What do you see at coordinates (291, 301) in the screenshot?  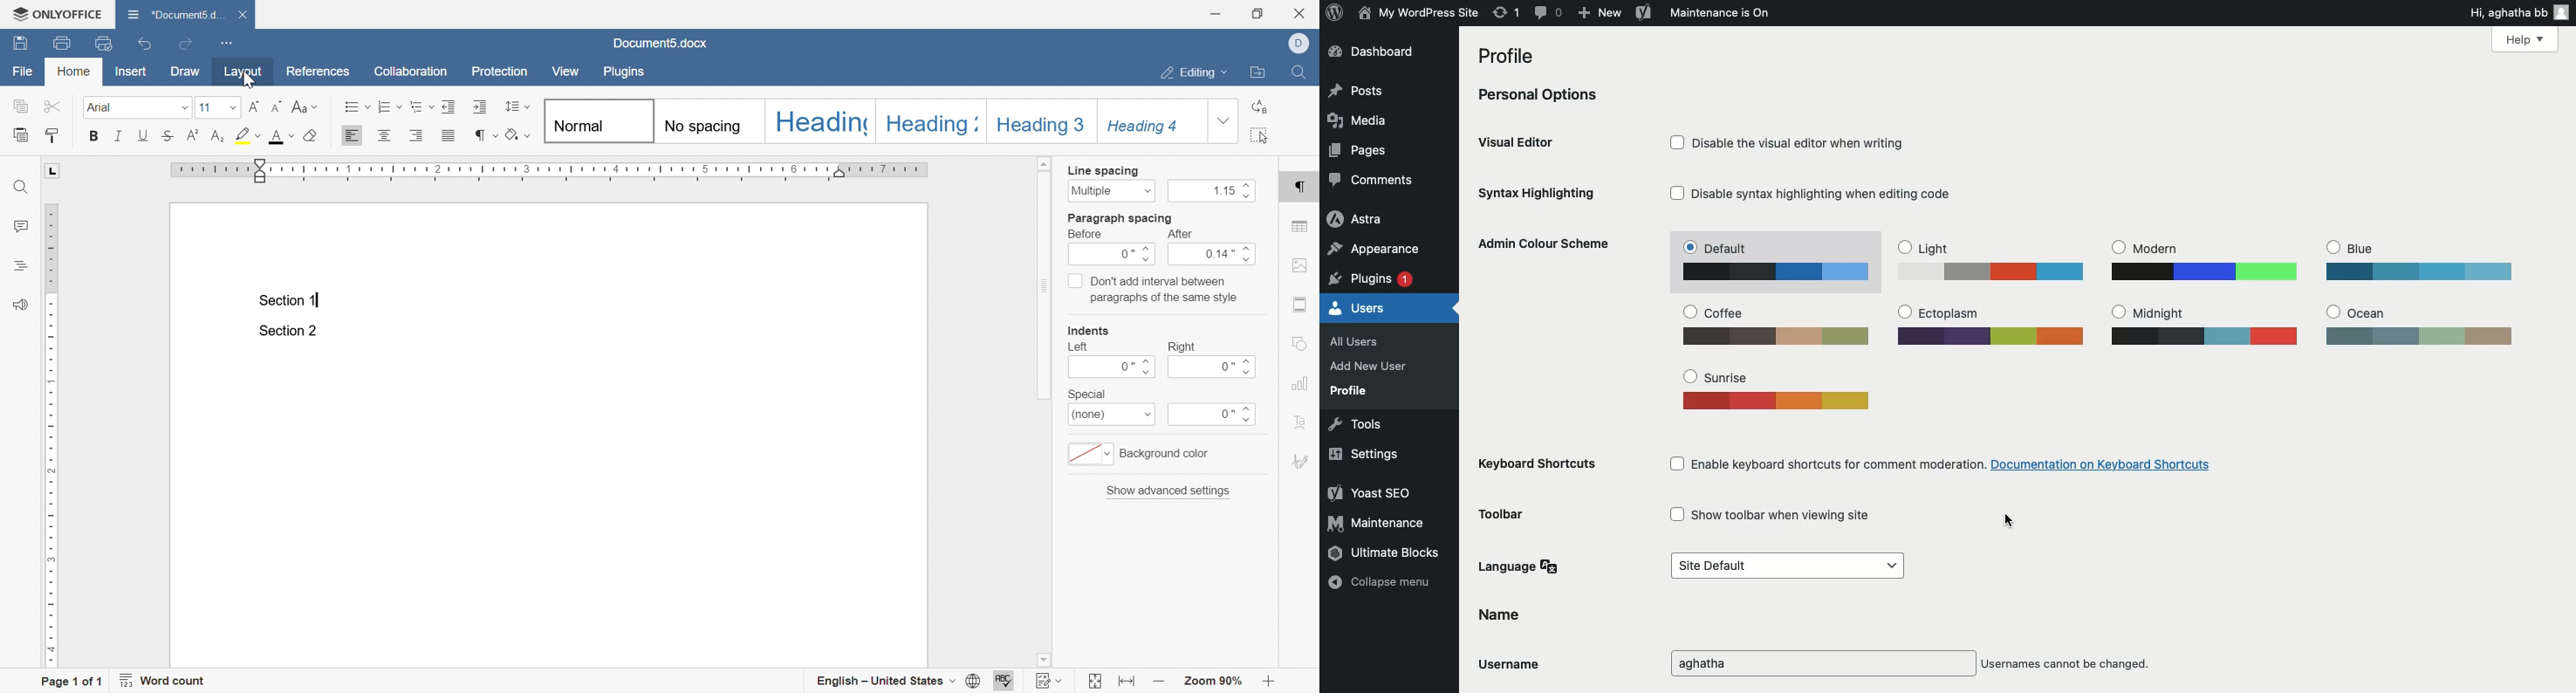 I see `section 1` at bounding box center [291, 301].